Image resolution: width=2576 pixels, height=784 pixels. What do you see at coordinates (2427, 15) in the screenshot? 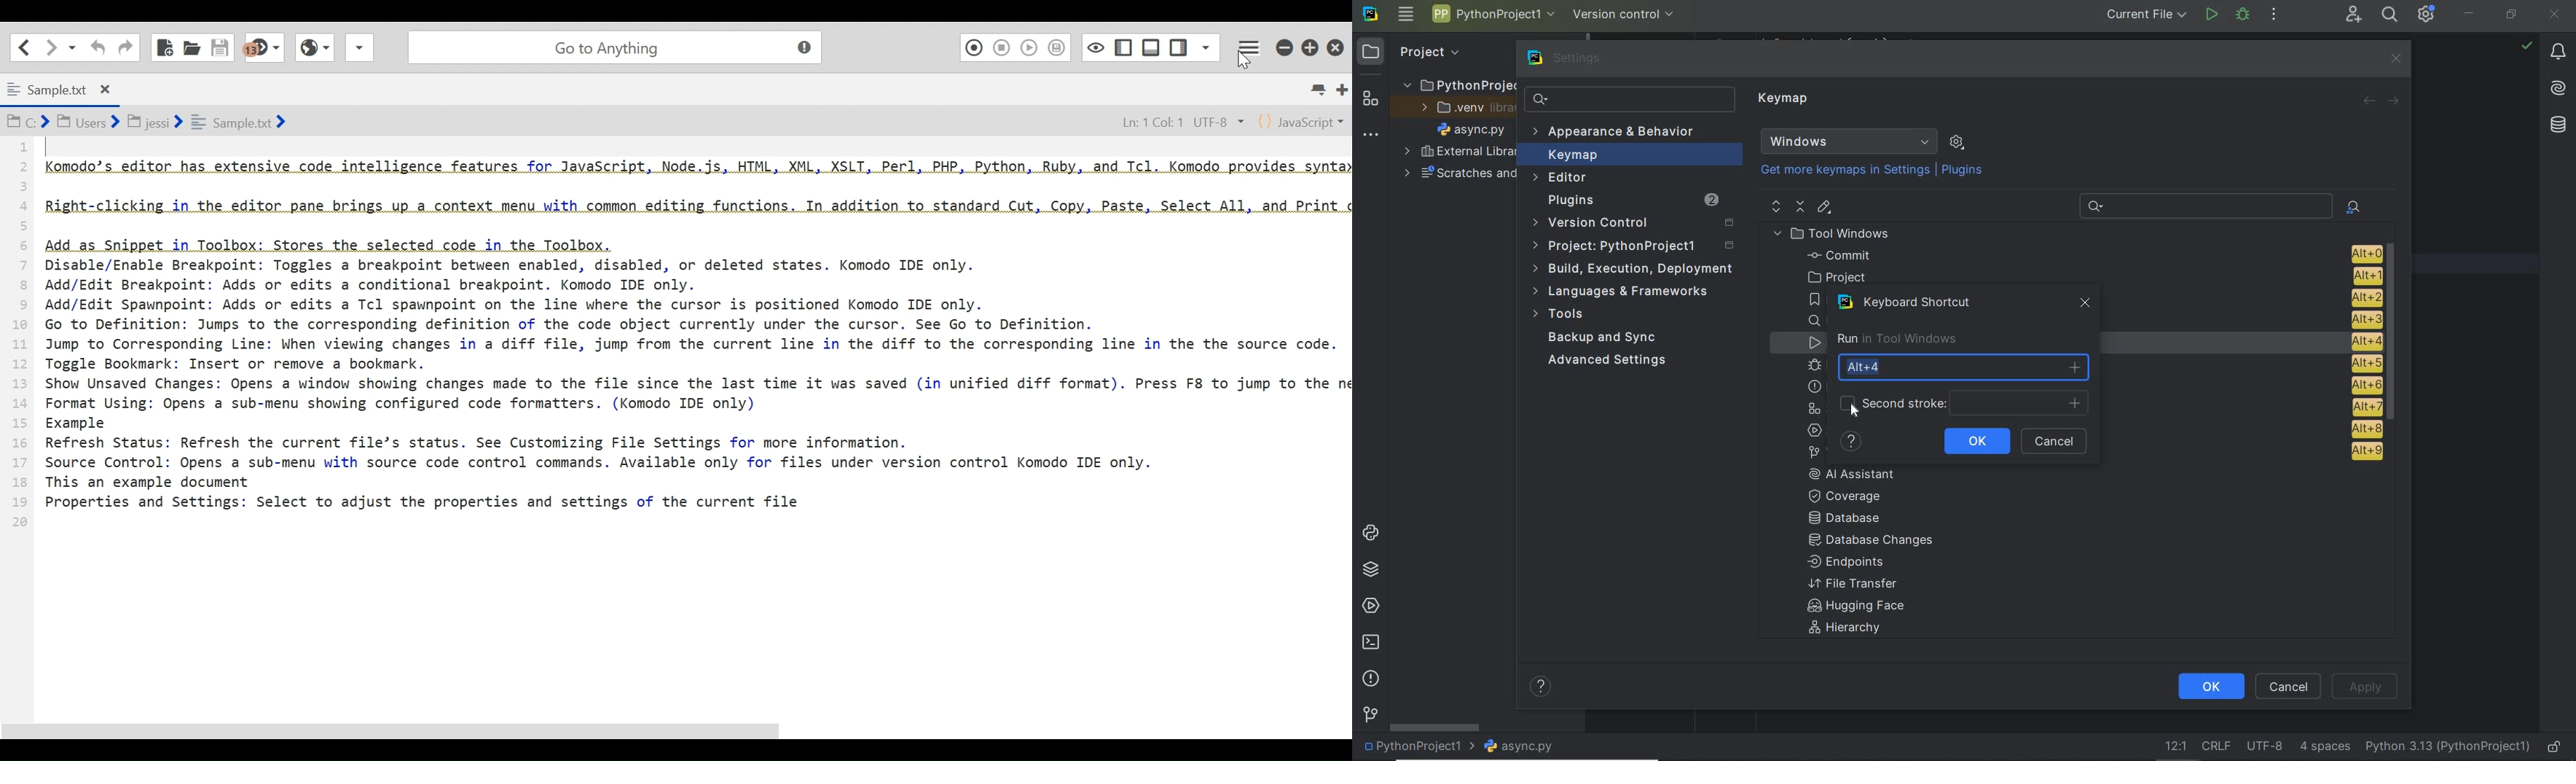
I see `IDE and Project Settings` at bounding box center [2427, 15].